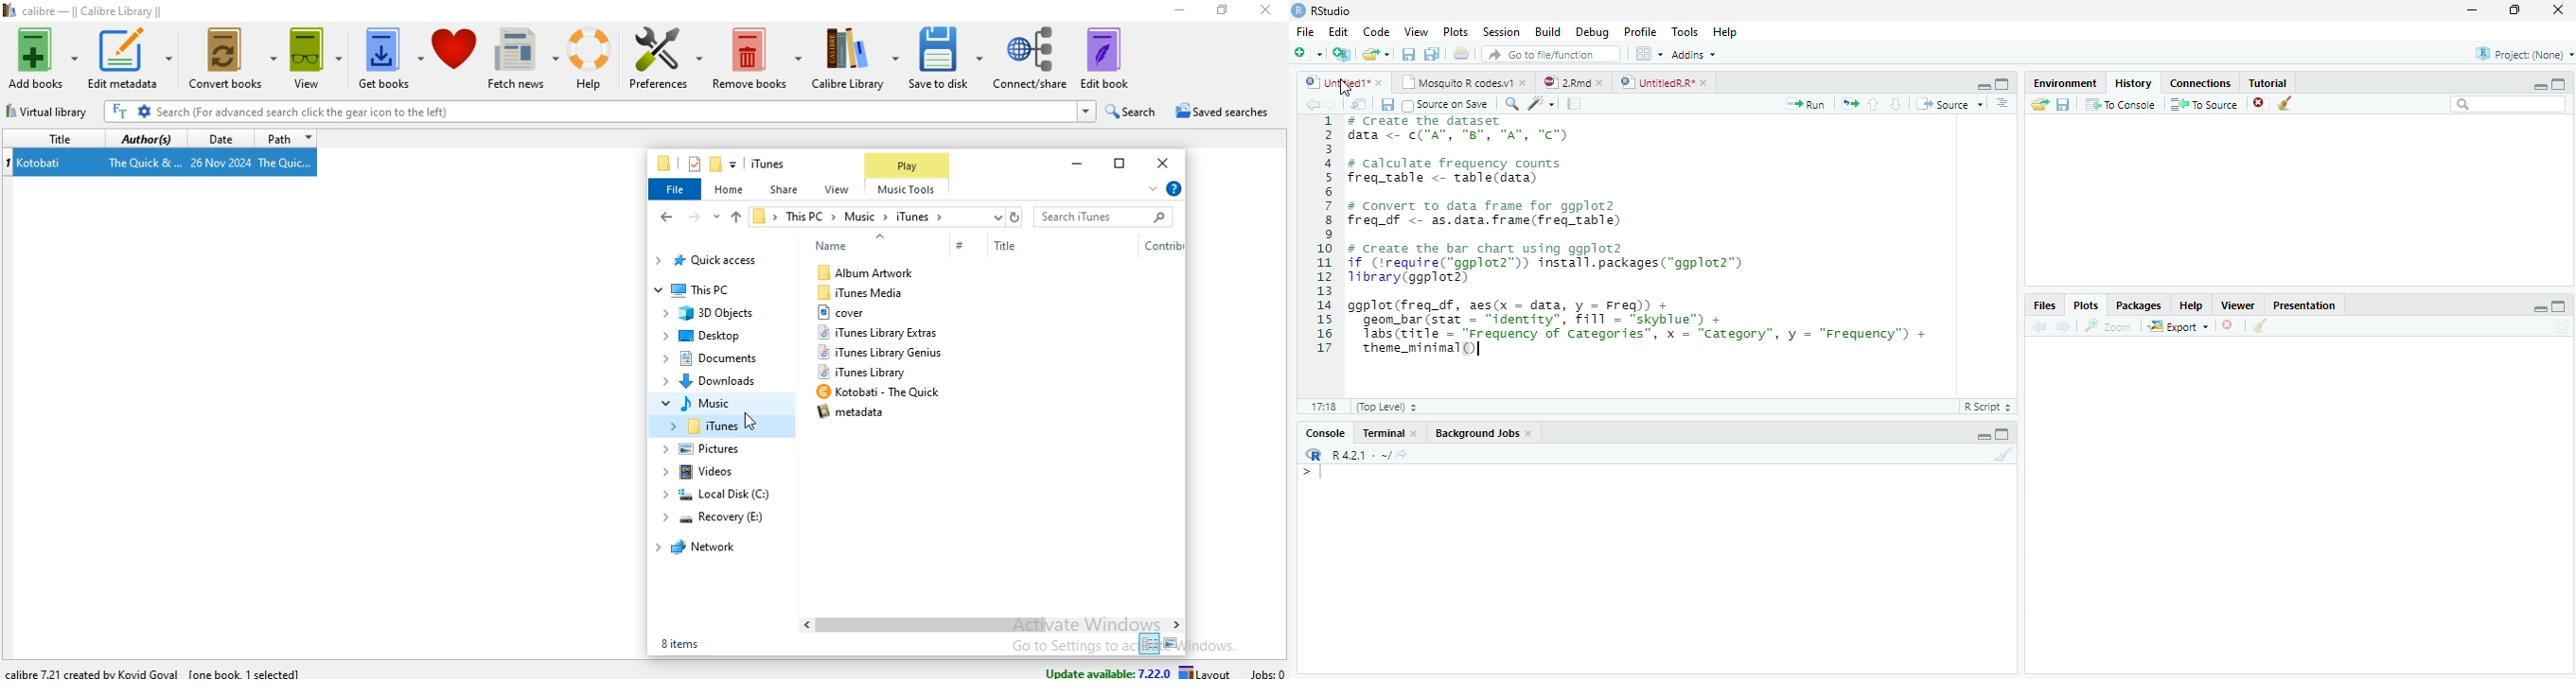 Image resolution: width=2576 pixels, height=700 pixels. What do you see at coordinates (1456, 33) in the screenshot?
I see `Plots` at bounding box center [1456, 33].